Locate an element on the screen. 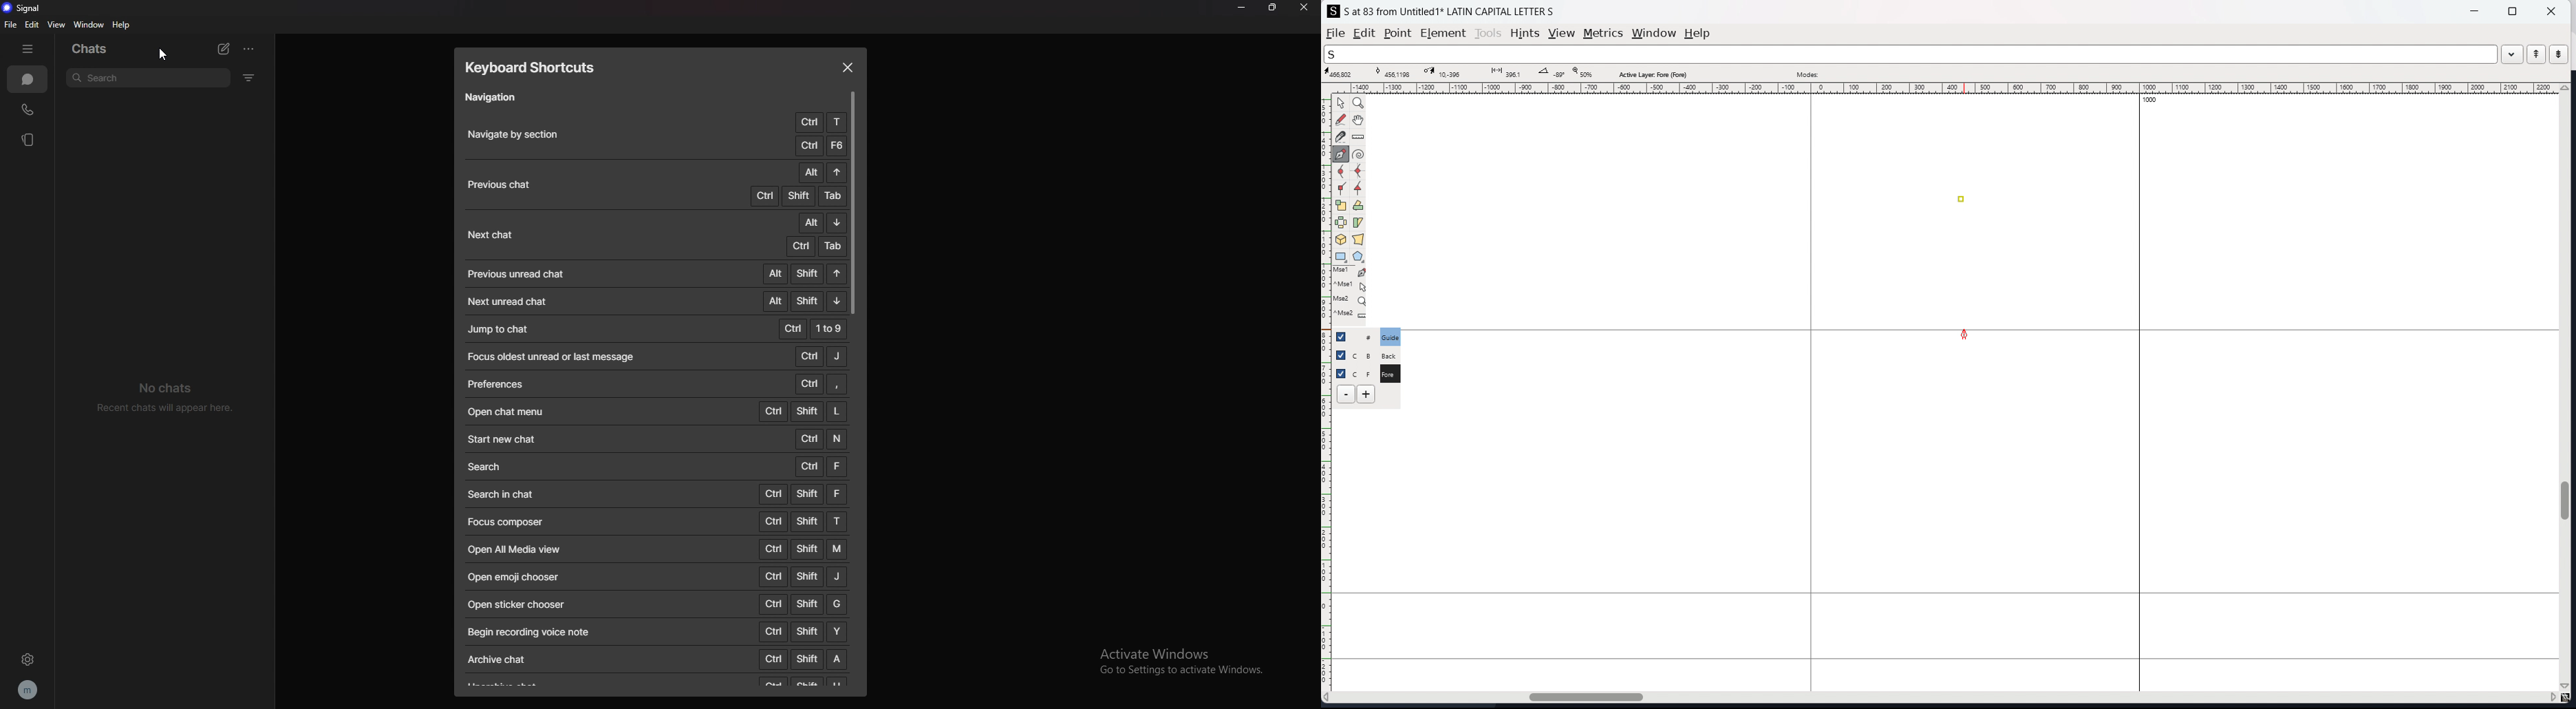  edit is located at coordinates (32, 25).